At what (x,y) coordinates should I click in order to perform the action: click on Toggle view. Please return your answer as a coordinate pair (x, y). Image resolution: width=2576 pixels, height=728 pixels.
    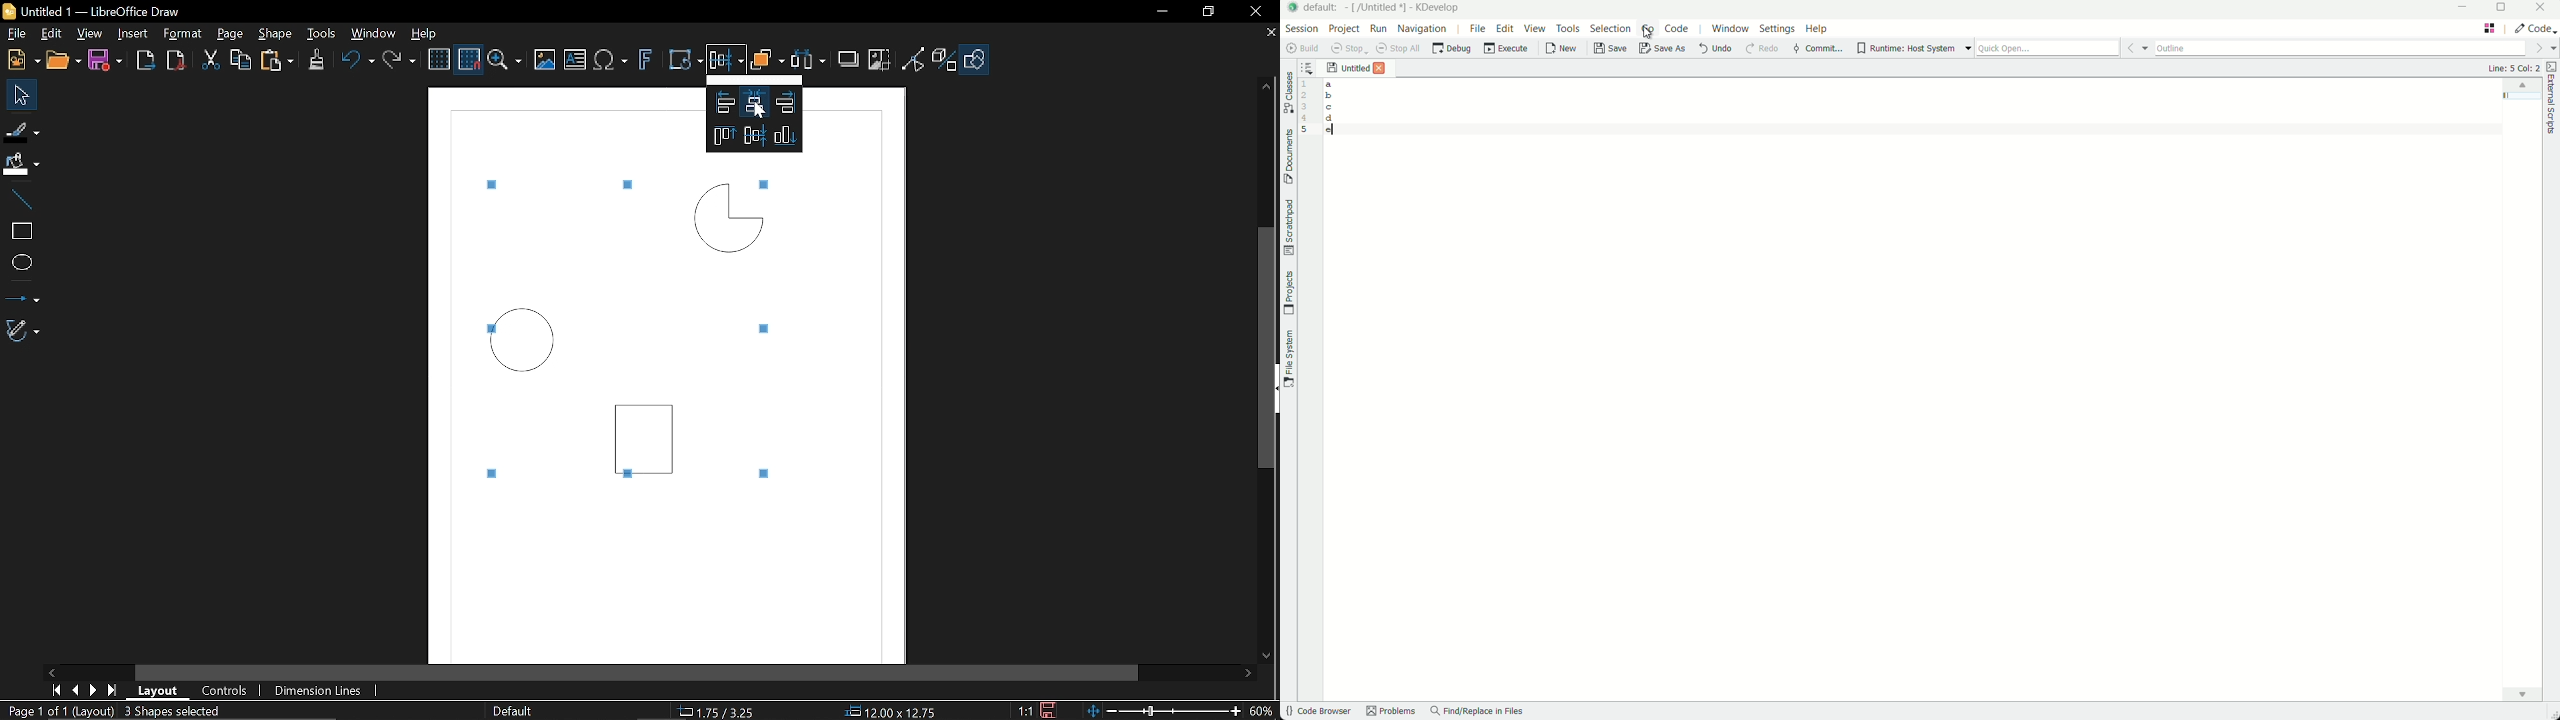
    Looking at the image, I should click on (913, 58).